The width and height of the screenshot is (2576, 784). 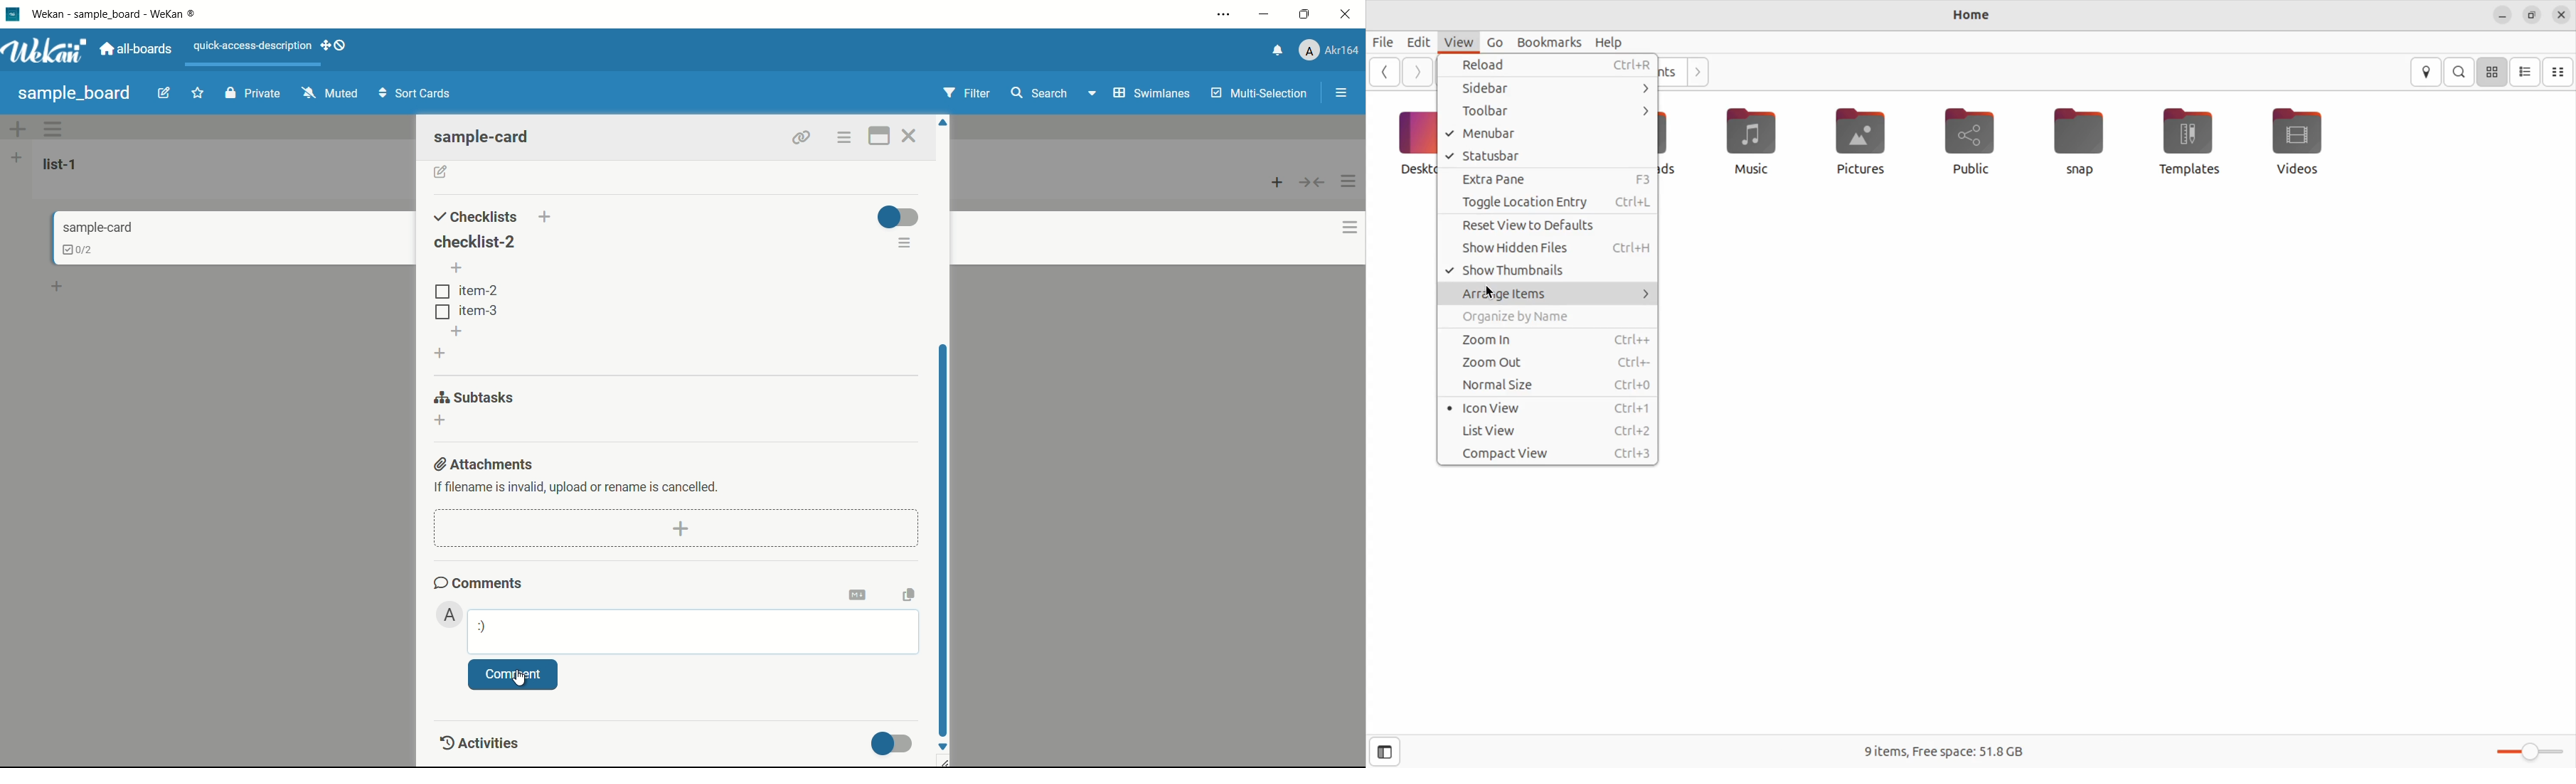 I want to click on checklist-2, so click(x=473, y=240).